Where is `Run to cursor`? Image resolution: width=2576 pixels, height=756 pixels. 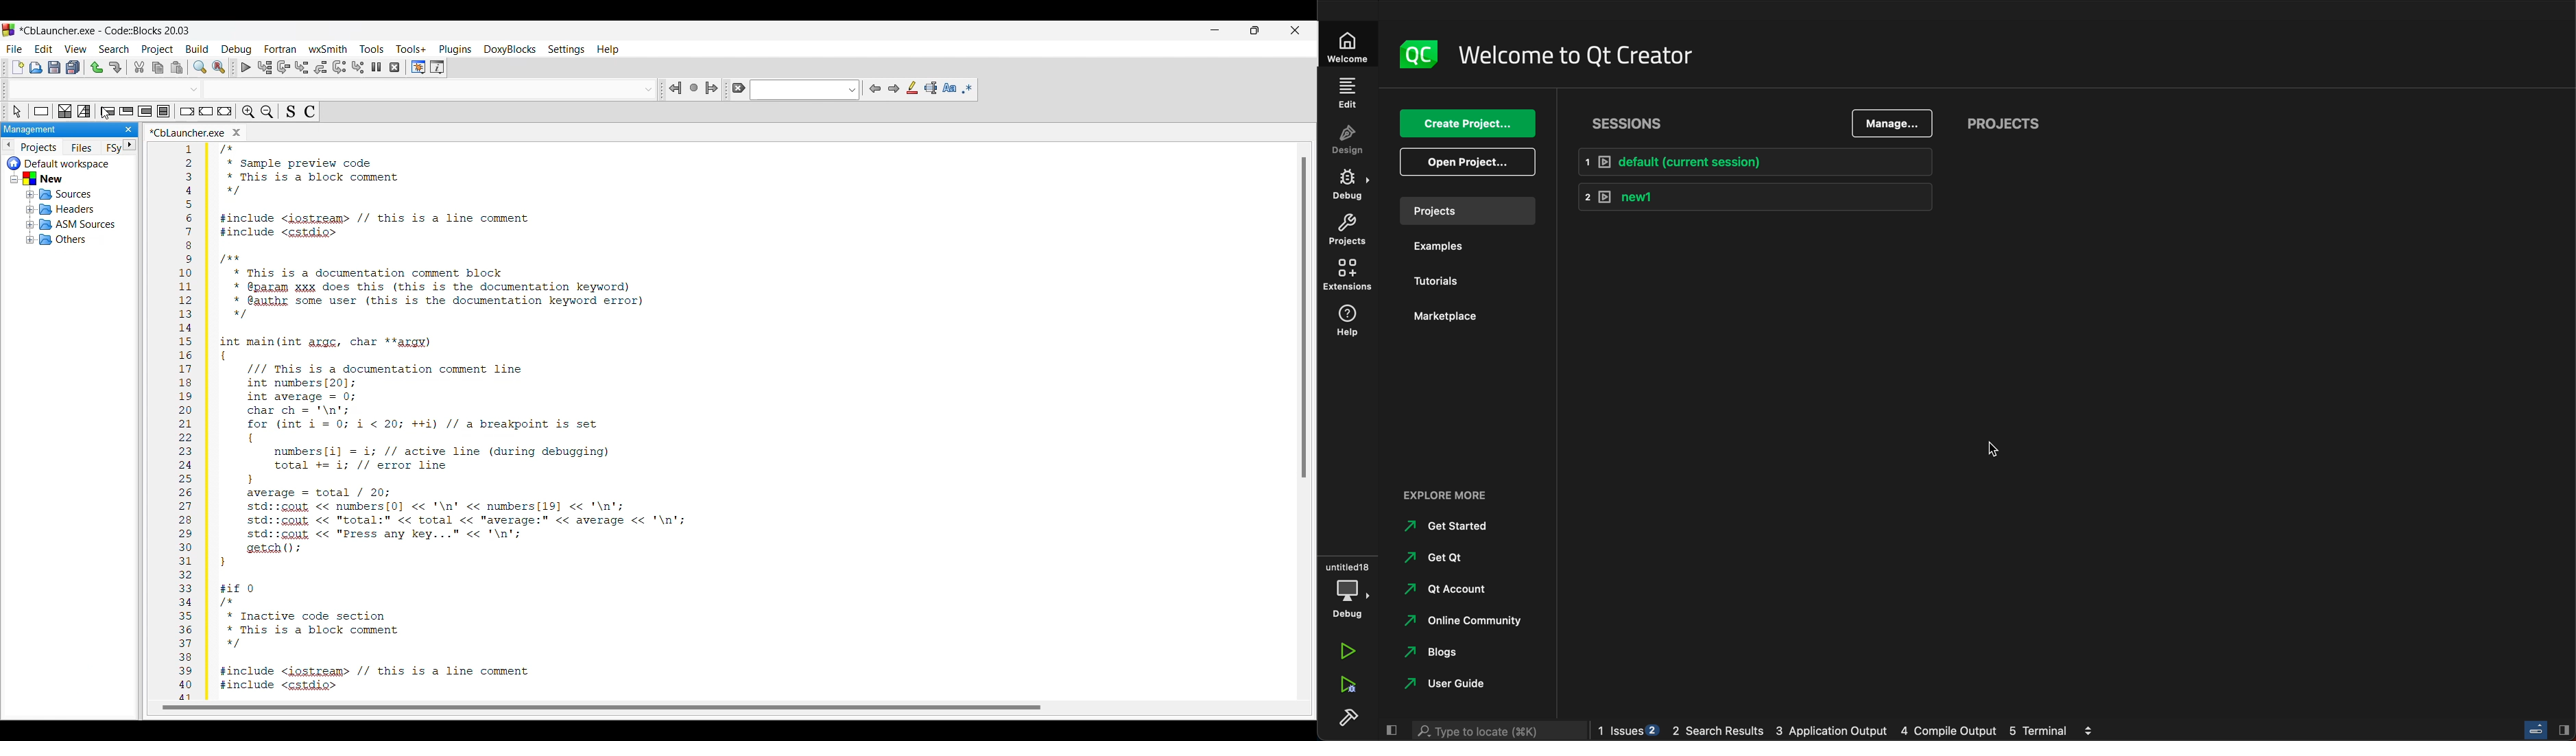 Run to cursor is located at coordinates (265, 67).